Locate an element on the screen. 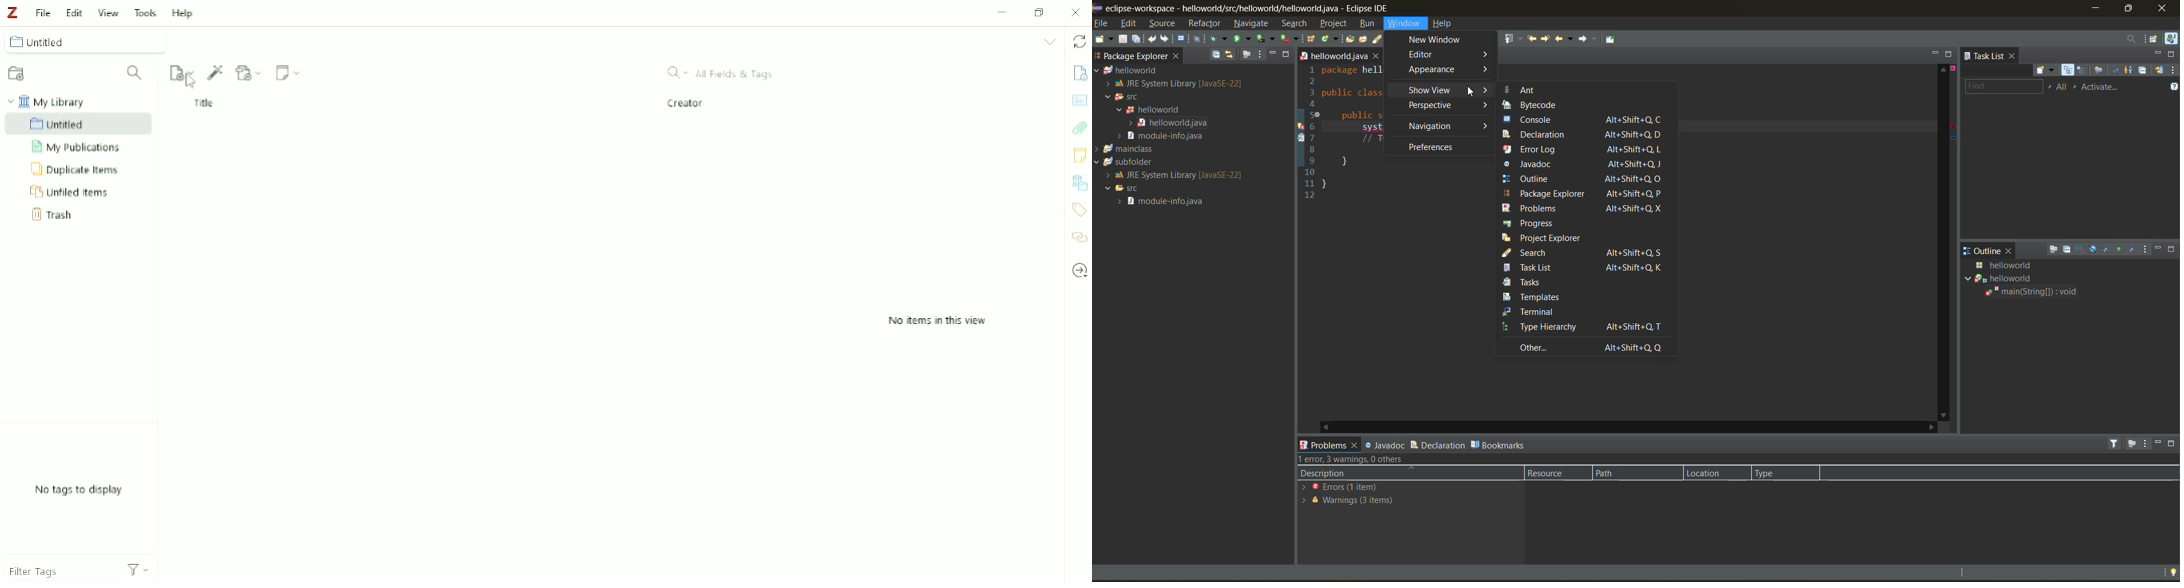 This screenshot has width=2184, height=588. javadoc is located at coordinates (1385, 444).